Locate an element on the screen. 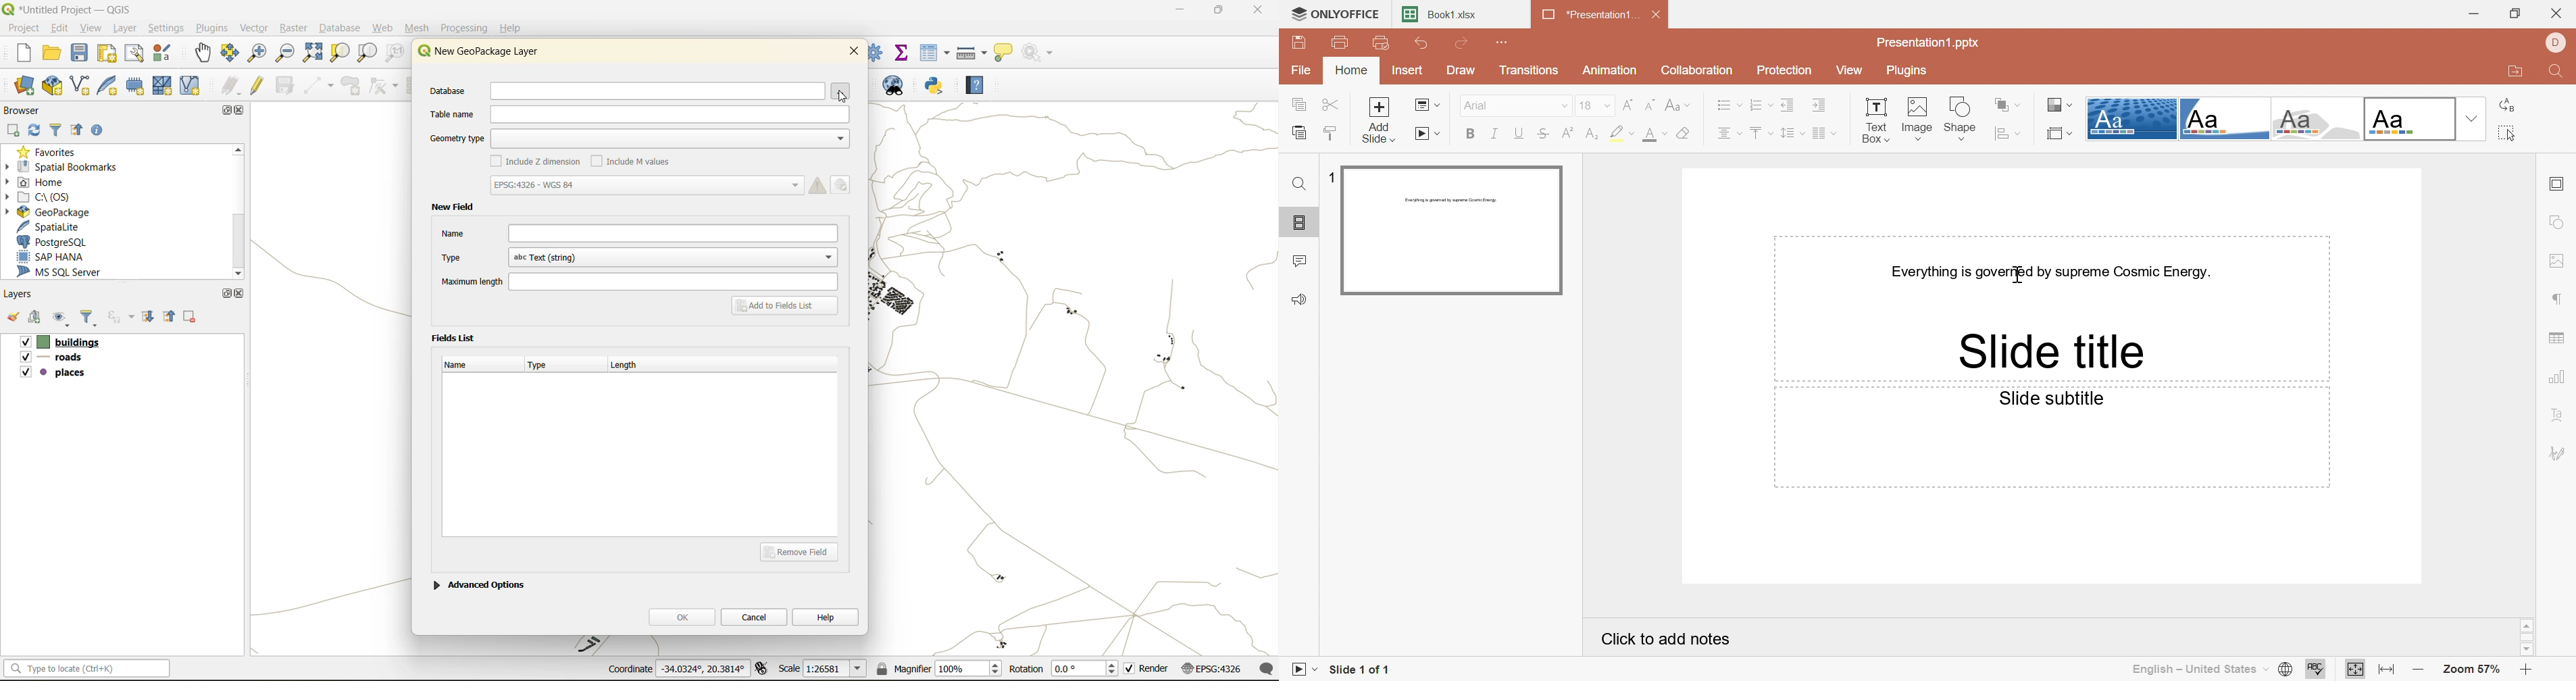  add to fields list is located at coordinates (787, 307).